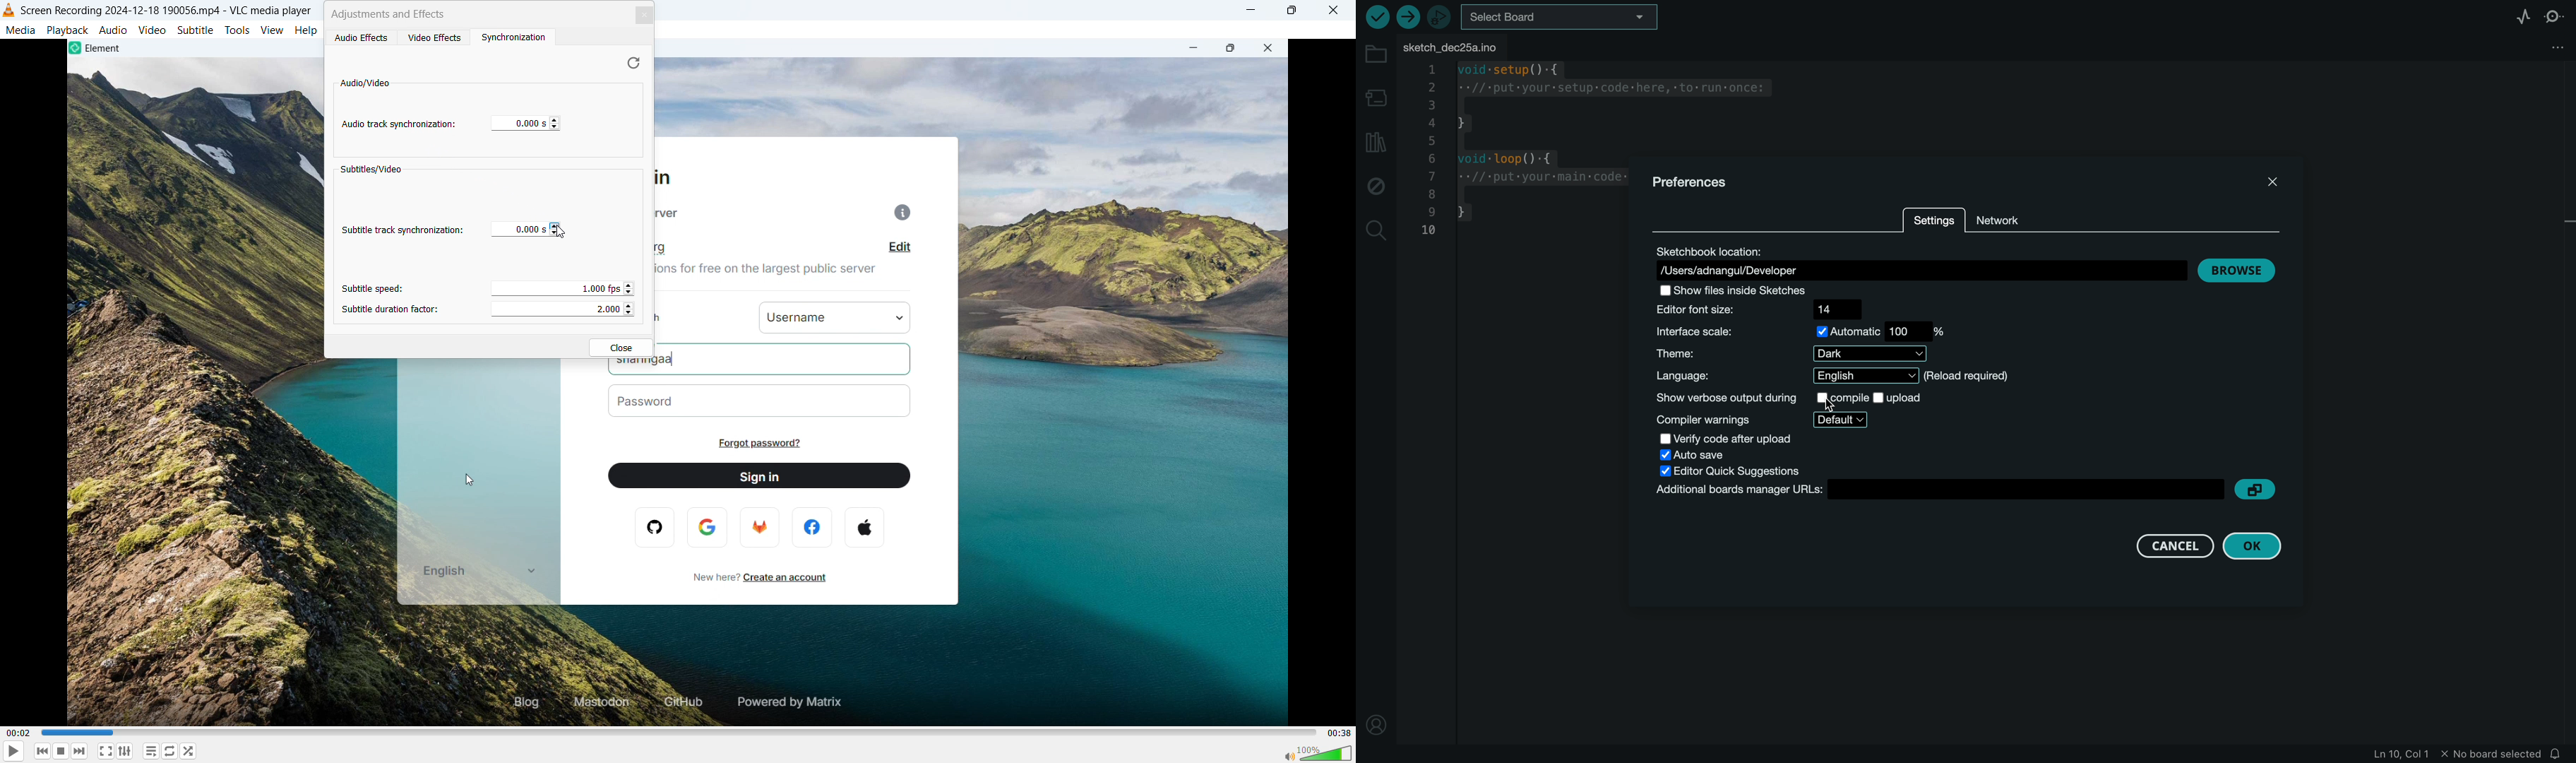  Describe the element at coordinates (655, 526) in the screenshot. I see `opera logo` at that location.